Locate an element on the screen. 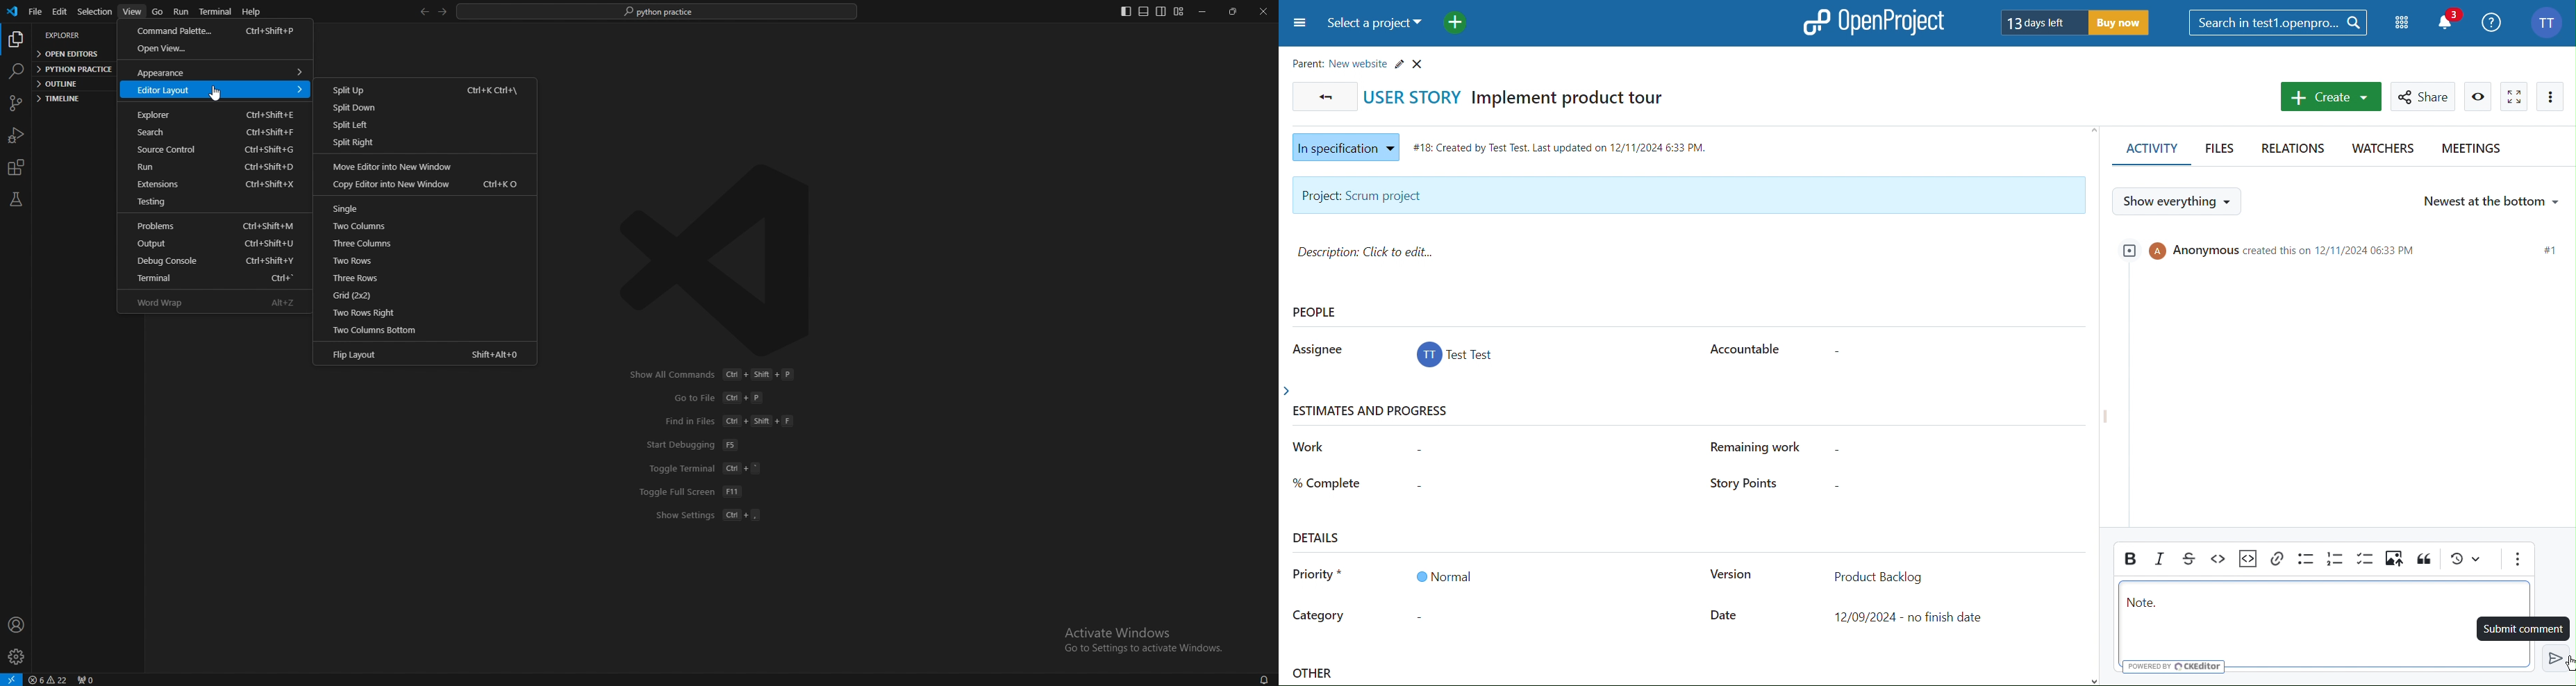 This screenshot has height=700, width=2576. Newest at the bottom is located at coordinates (2490, 199).